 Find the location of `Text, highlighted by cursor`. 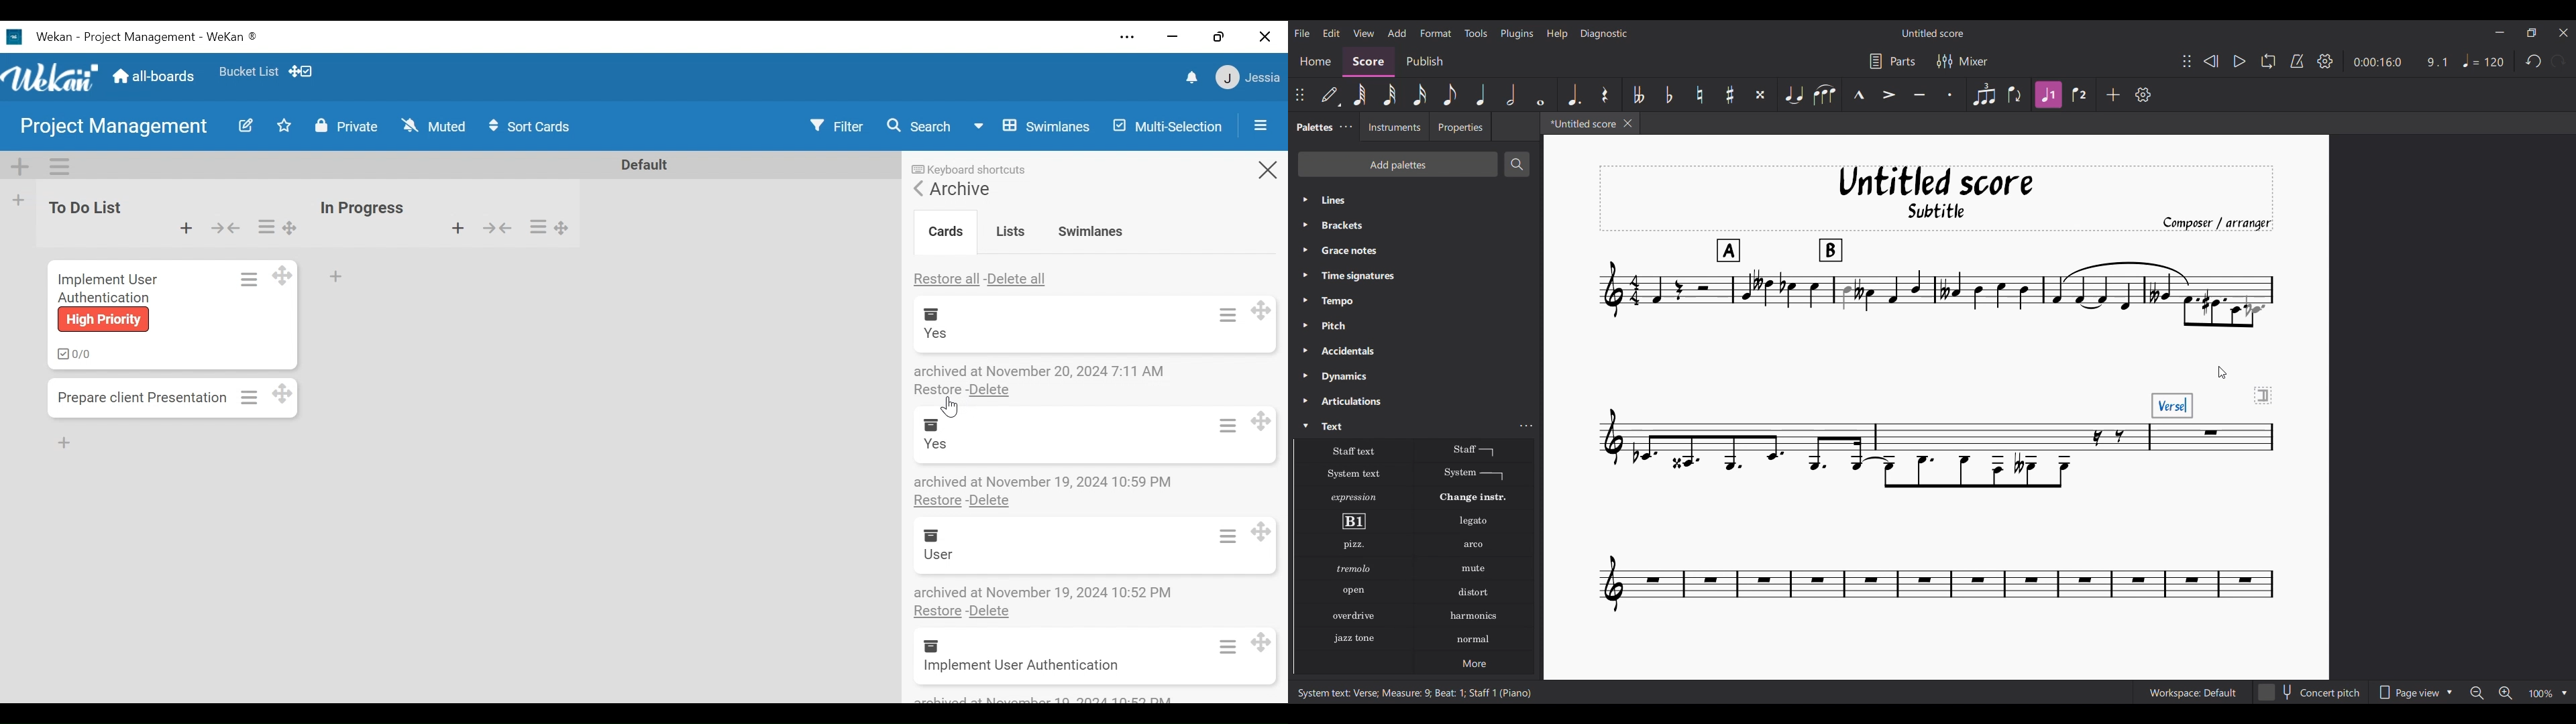

Text, highlighted by cursor is located at coordinates (1403, 425).